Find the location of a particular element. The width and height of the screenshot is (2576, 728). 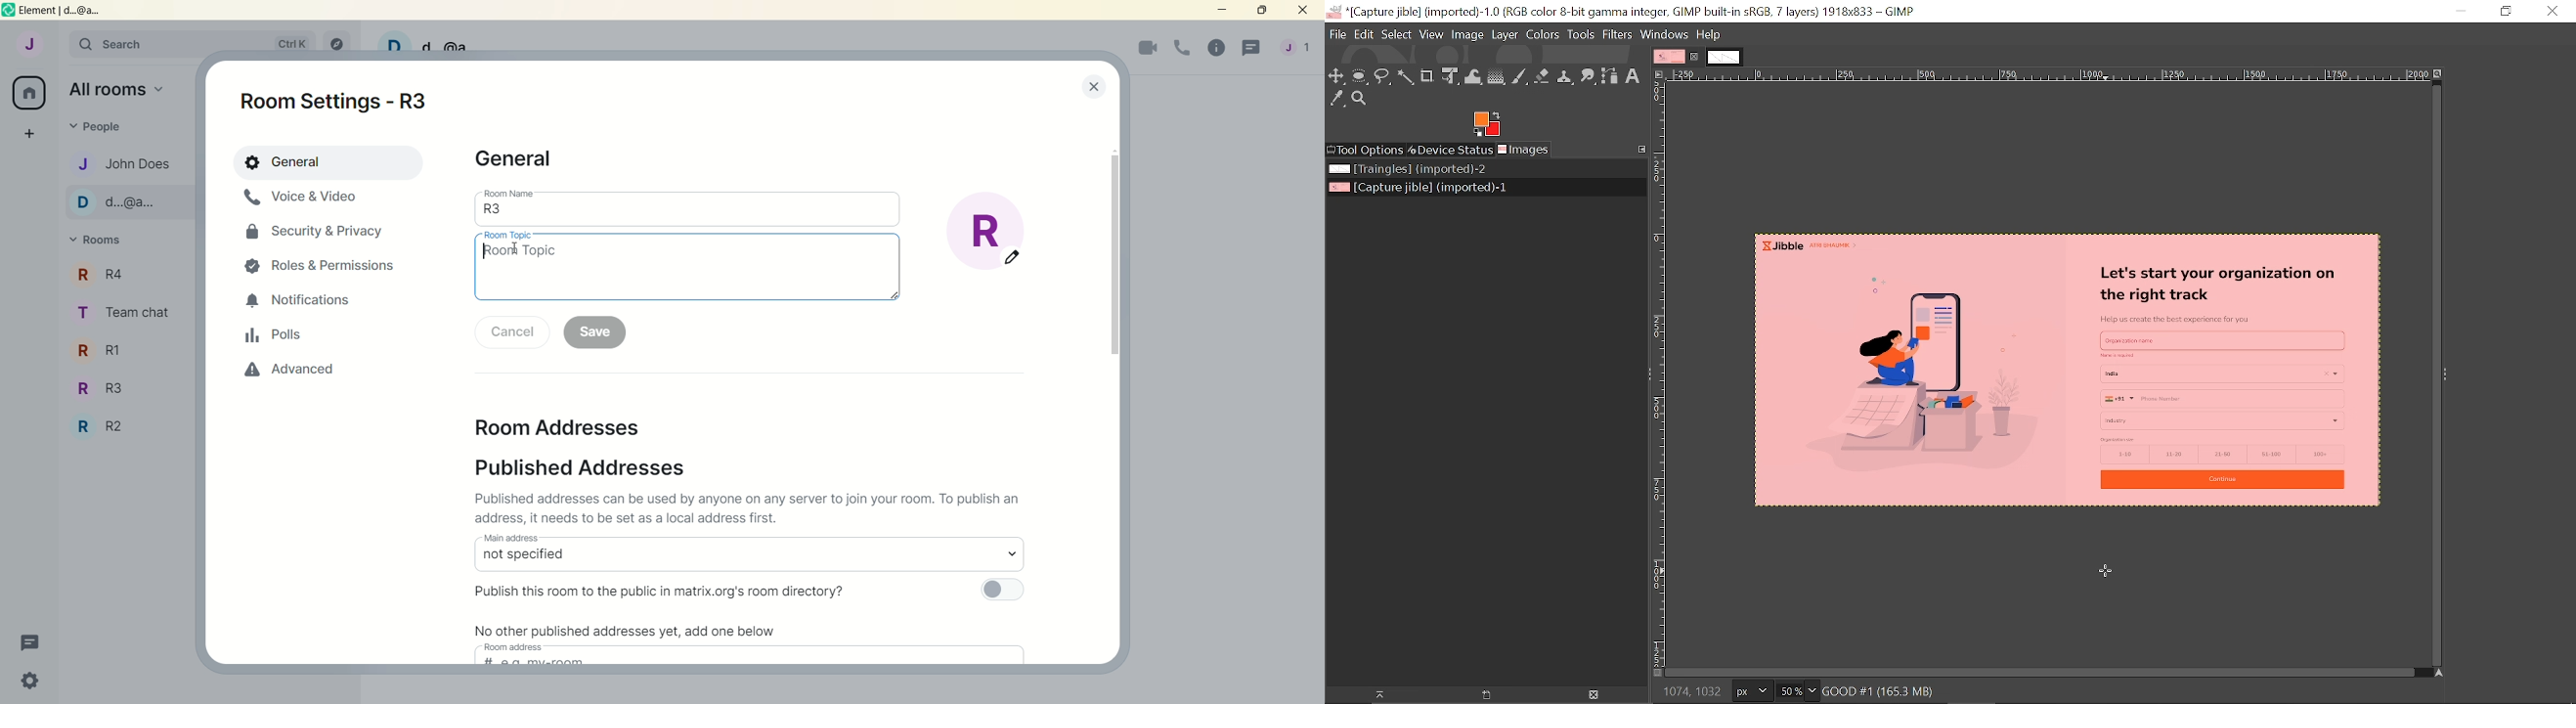

Close is located at coordinates (2554, 13).